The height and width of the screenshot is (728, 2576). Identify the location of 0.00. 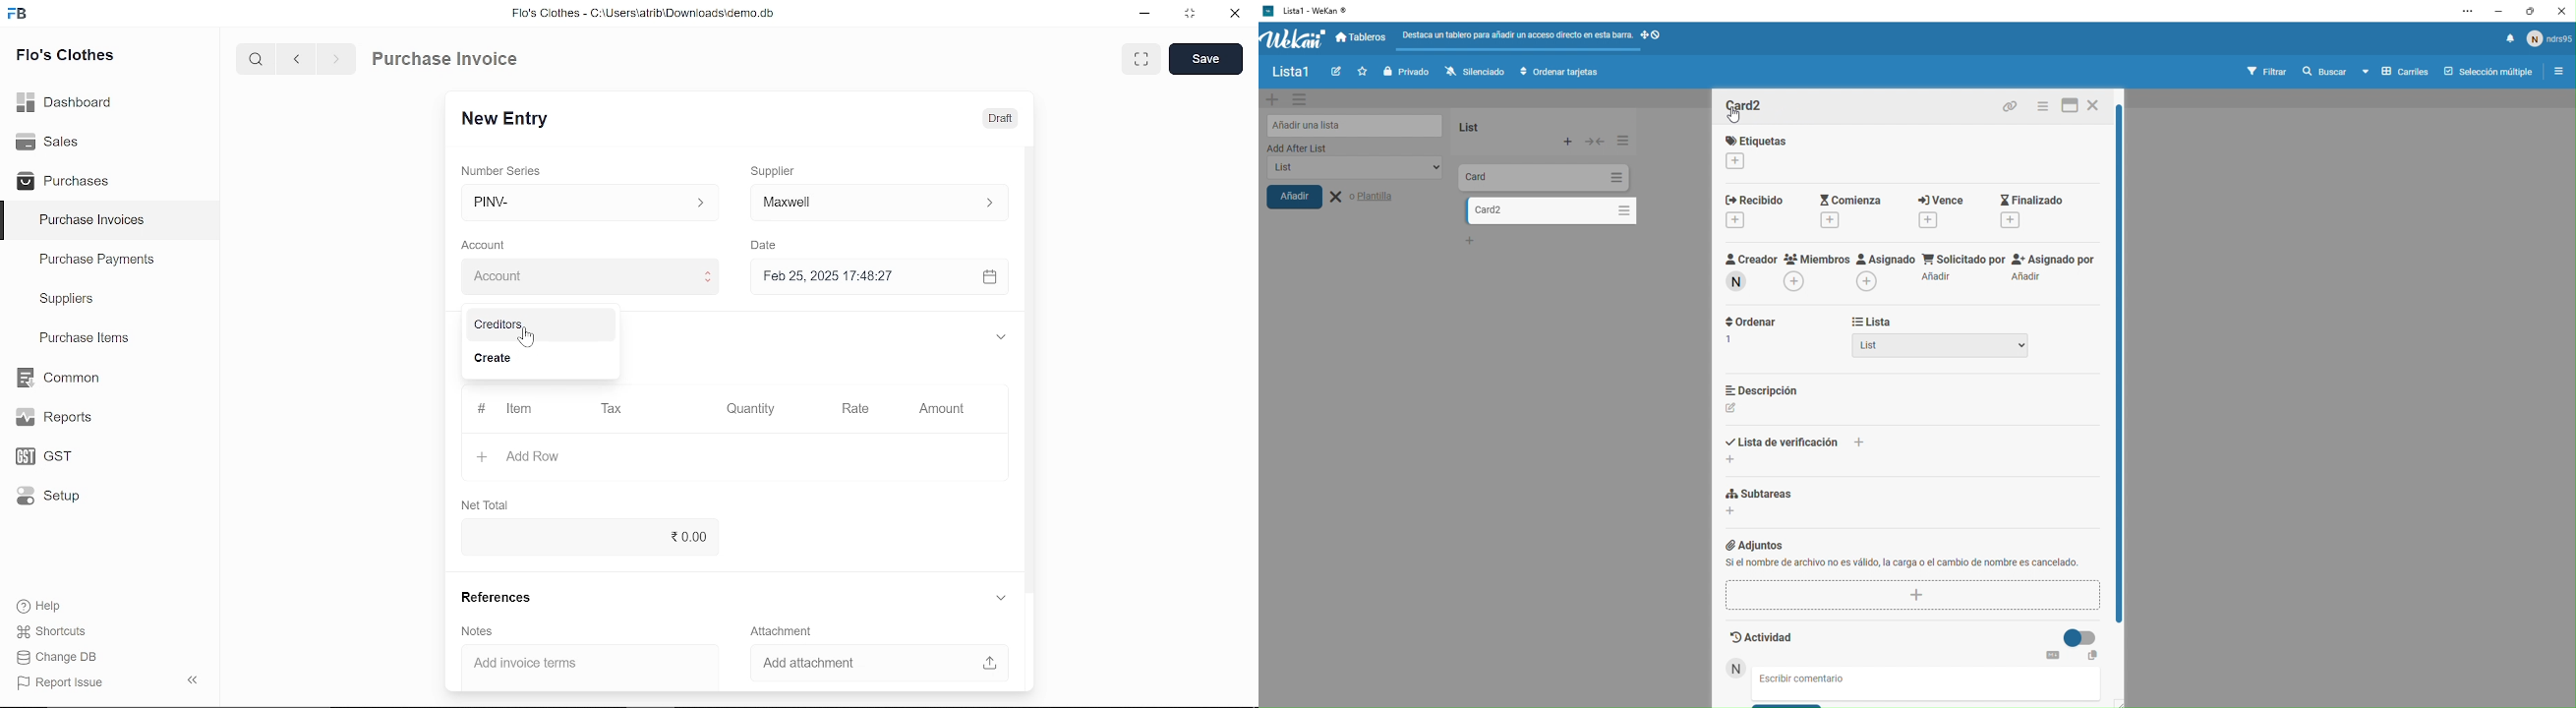
(584, 537).